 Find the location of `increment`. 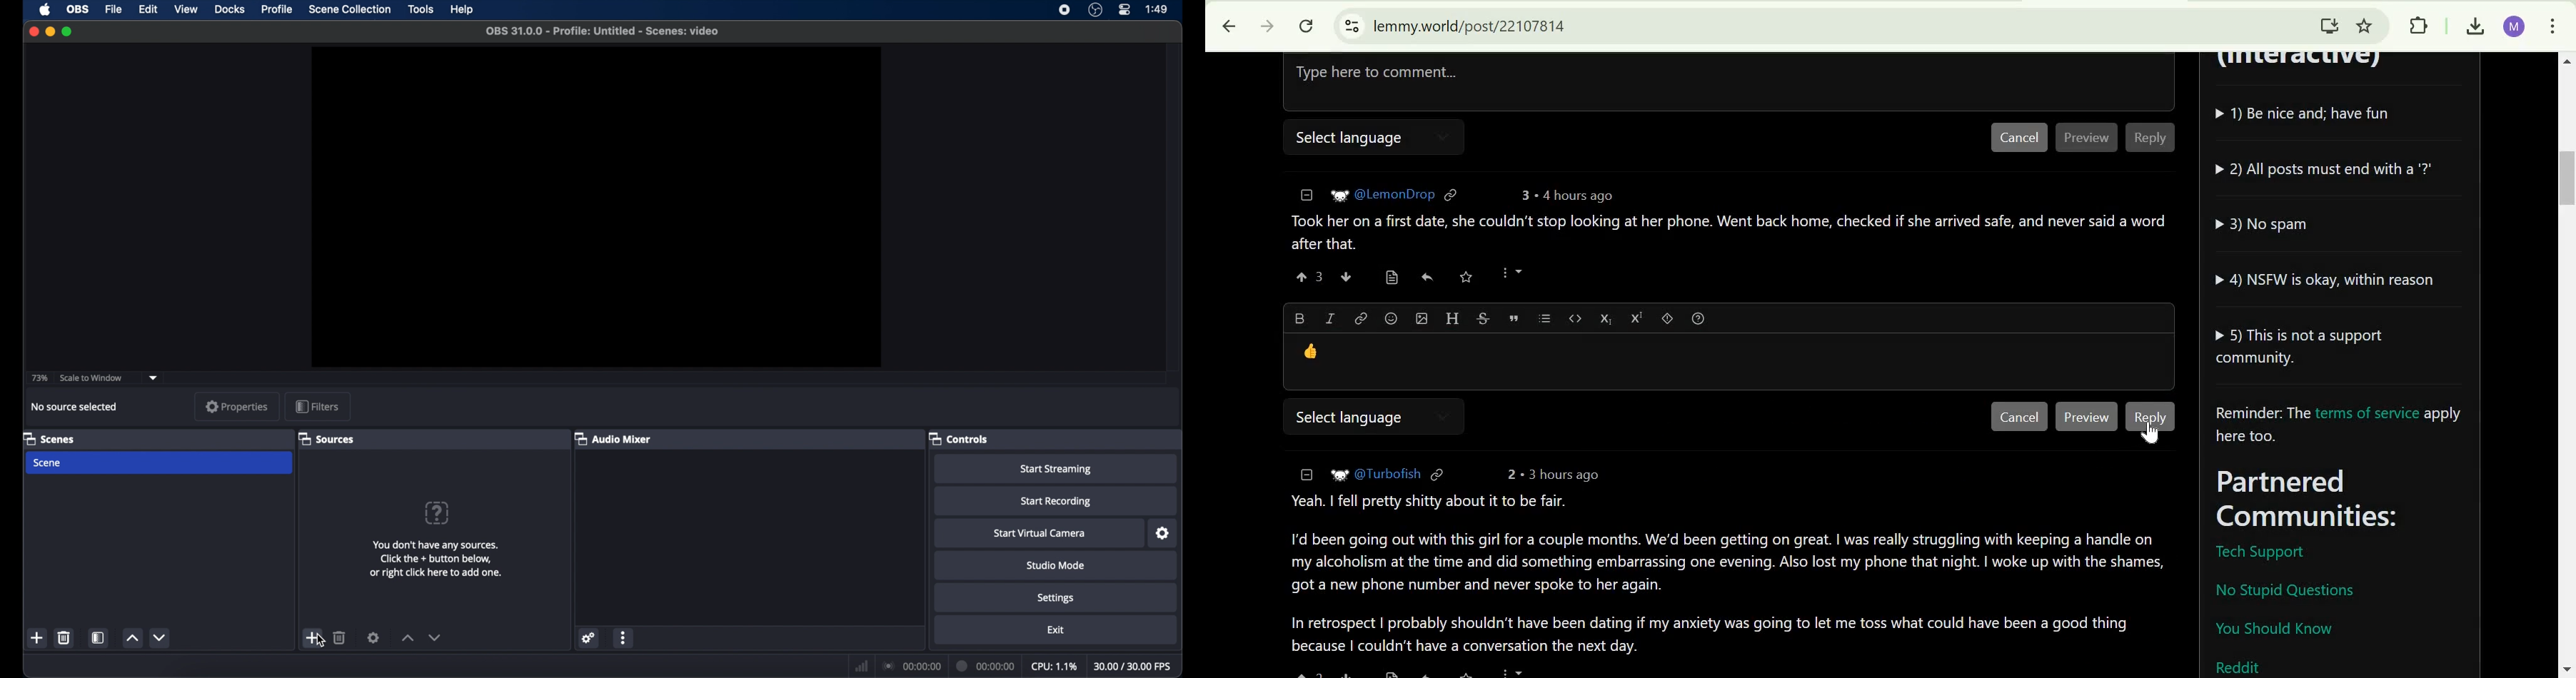

increment is located at coordinates (407, 637).